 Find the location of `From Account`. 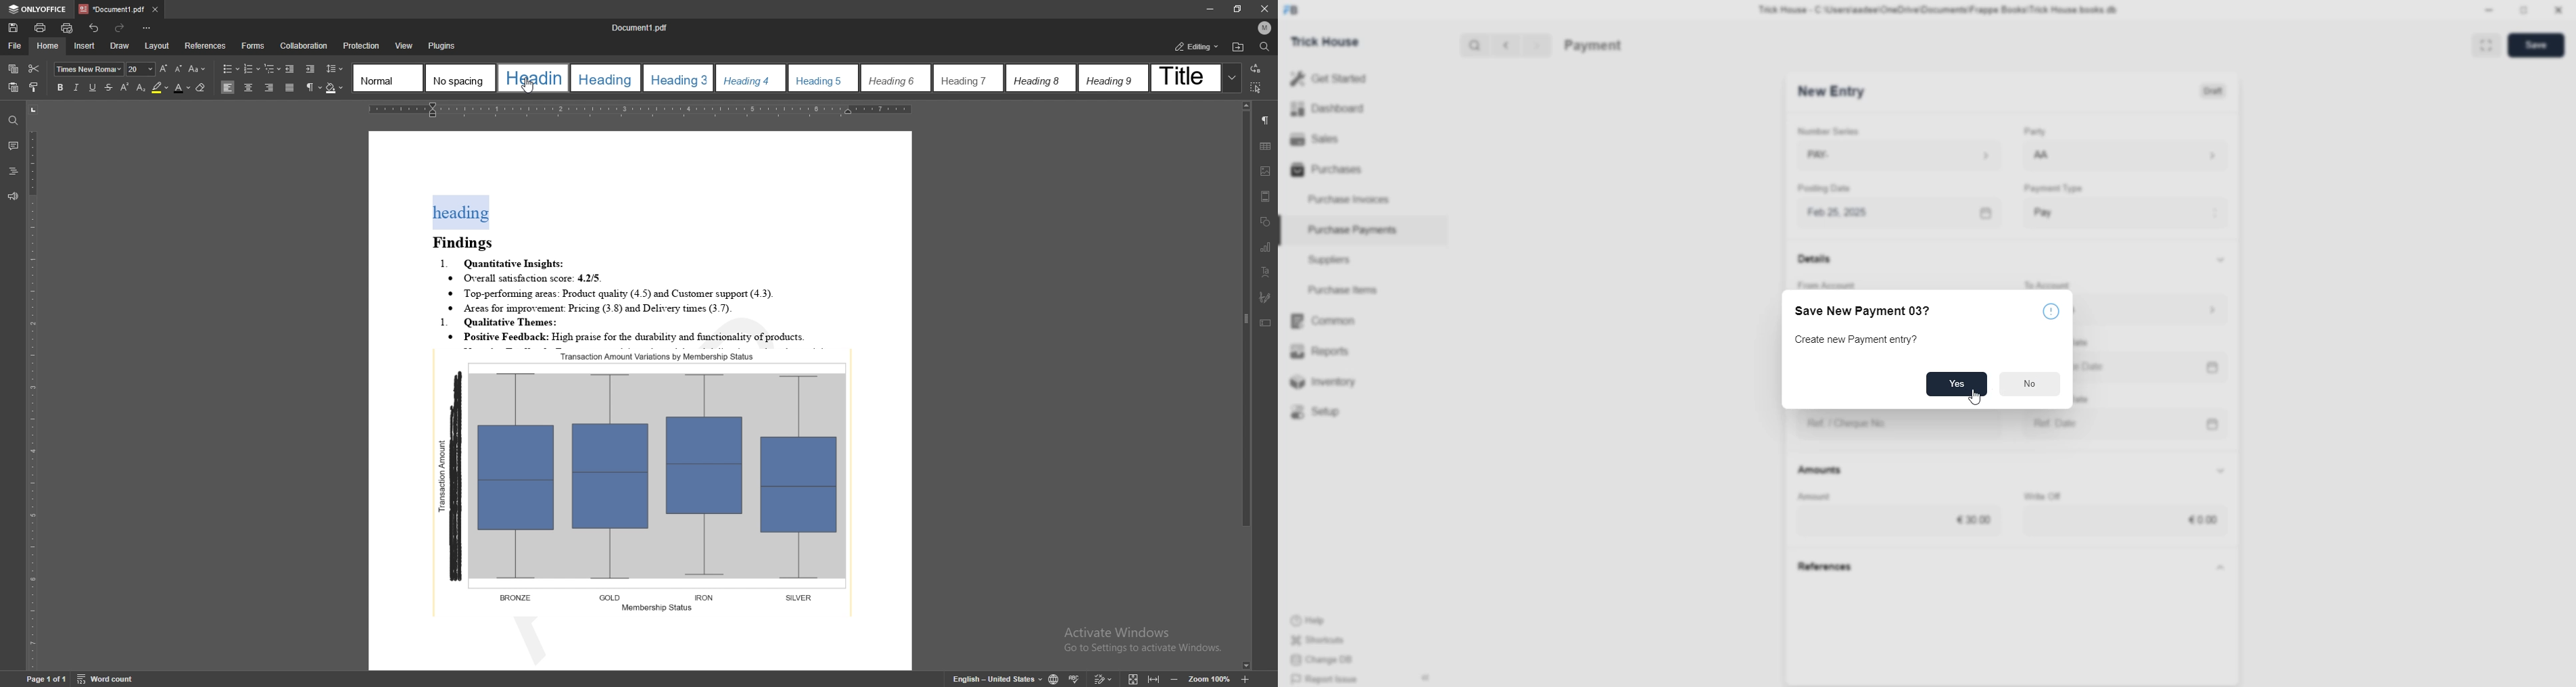

From Account is located at coordinates (1837, 282).